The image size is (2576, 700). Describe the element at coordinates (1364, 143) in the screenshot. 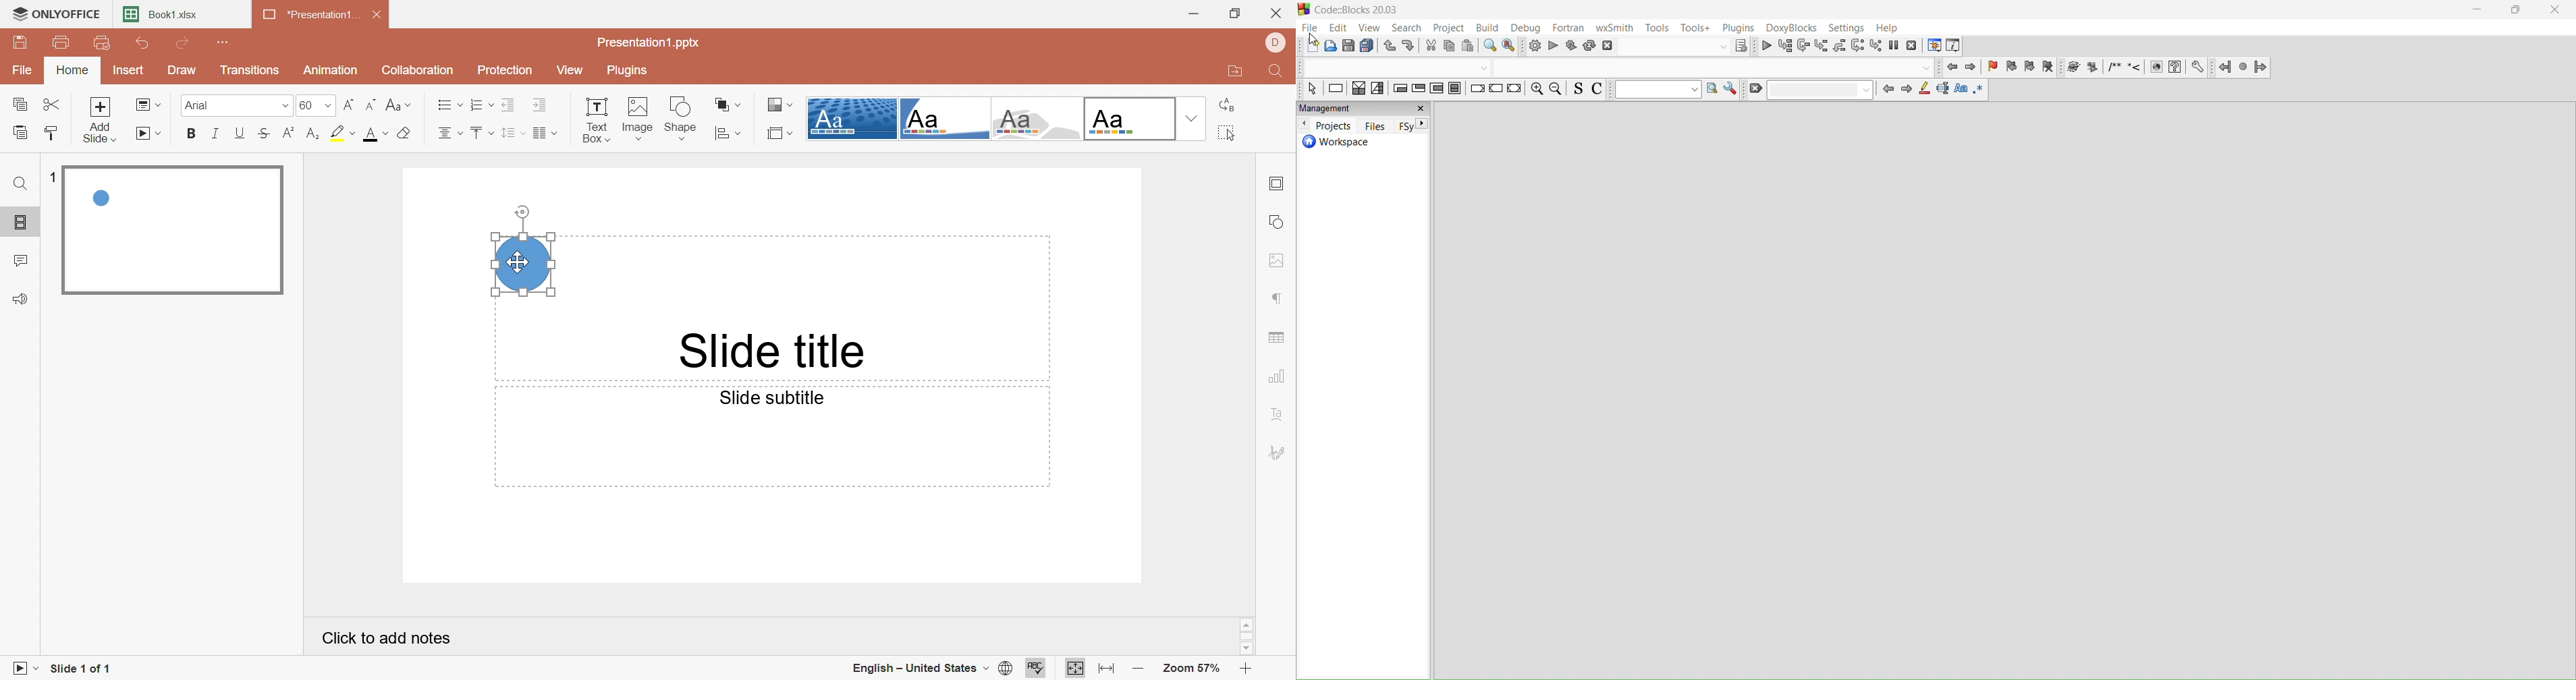

I see `workspace` at that location.